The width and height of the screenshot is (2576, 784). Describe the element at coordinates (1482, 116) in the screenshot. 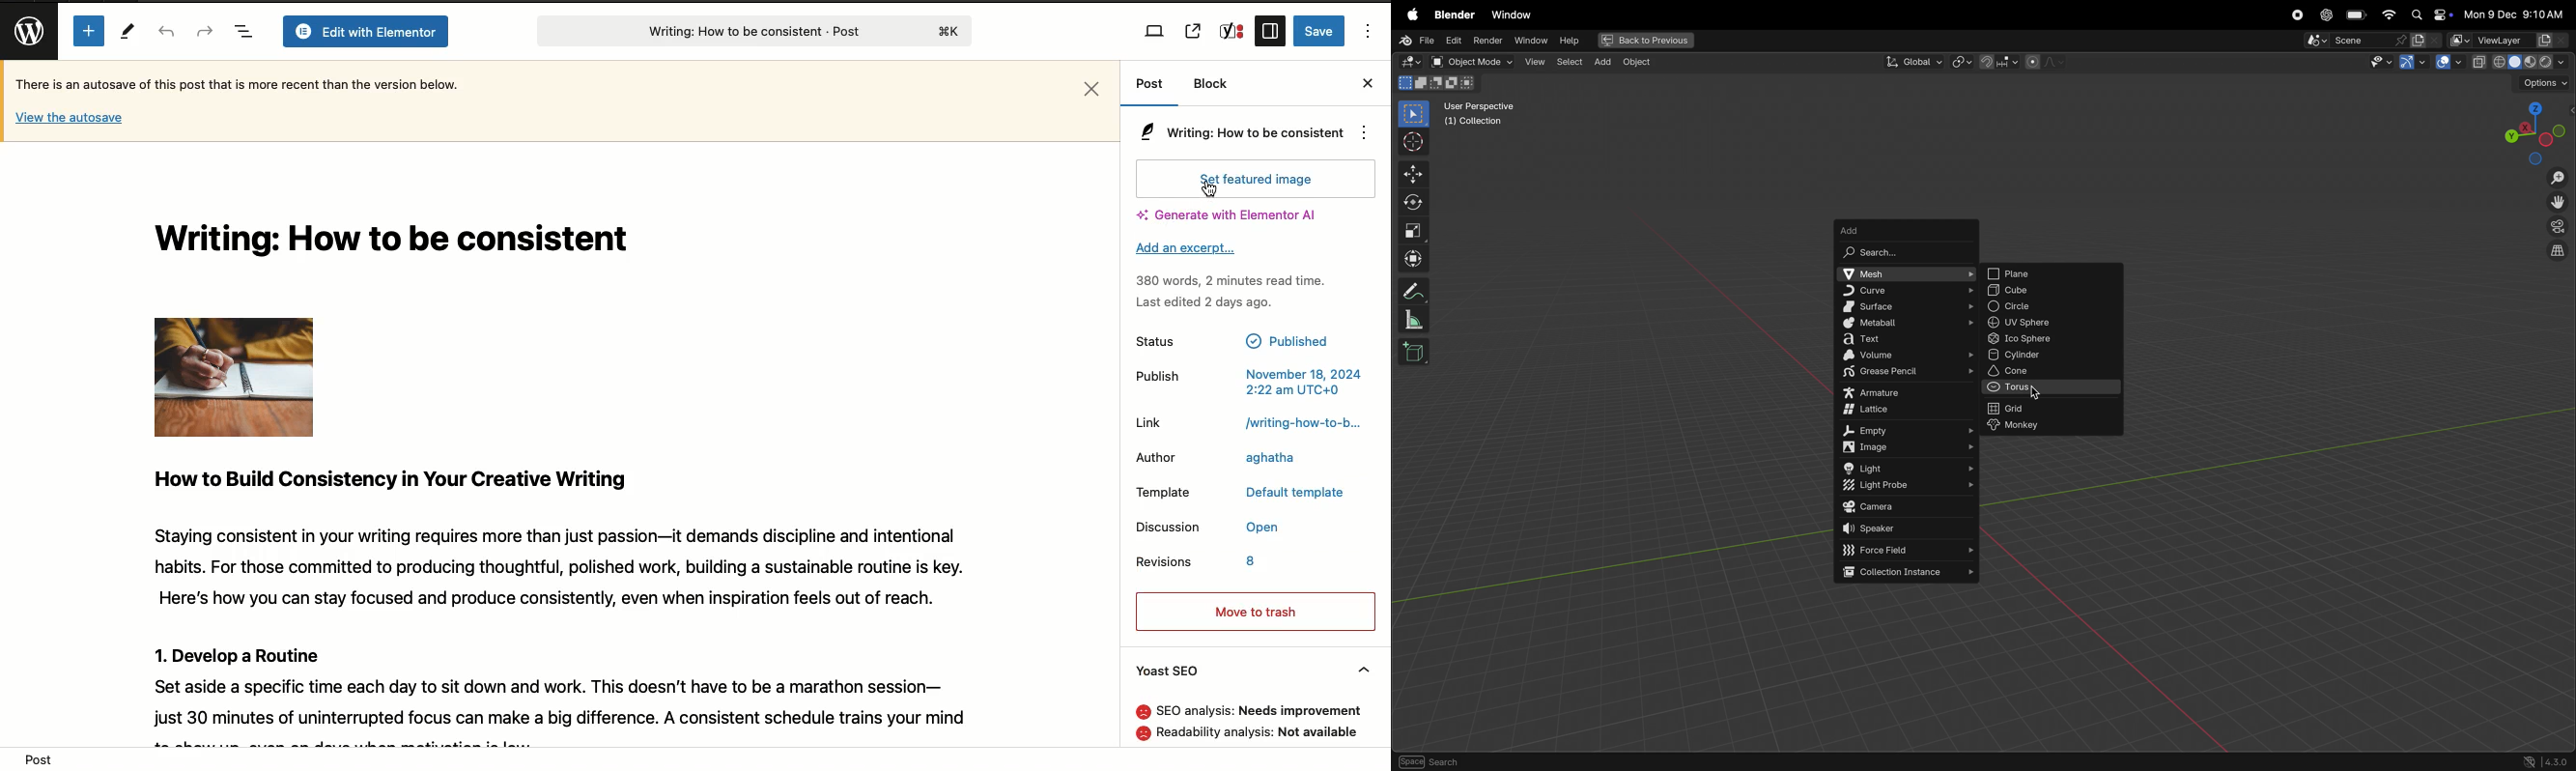

I see `user perspectivr` at that location.